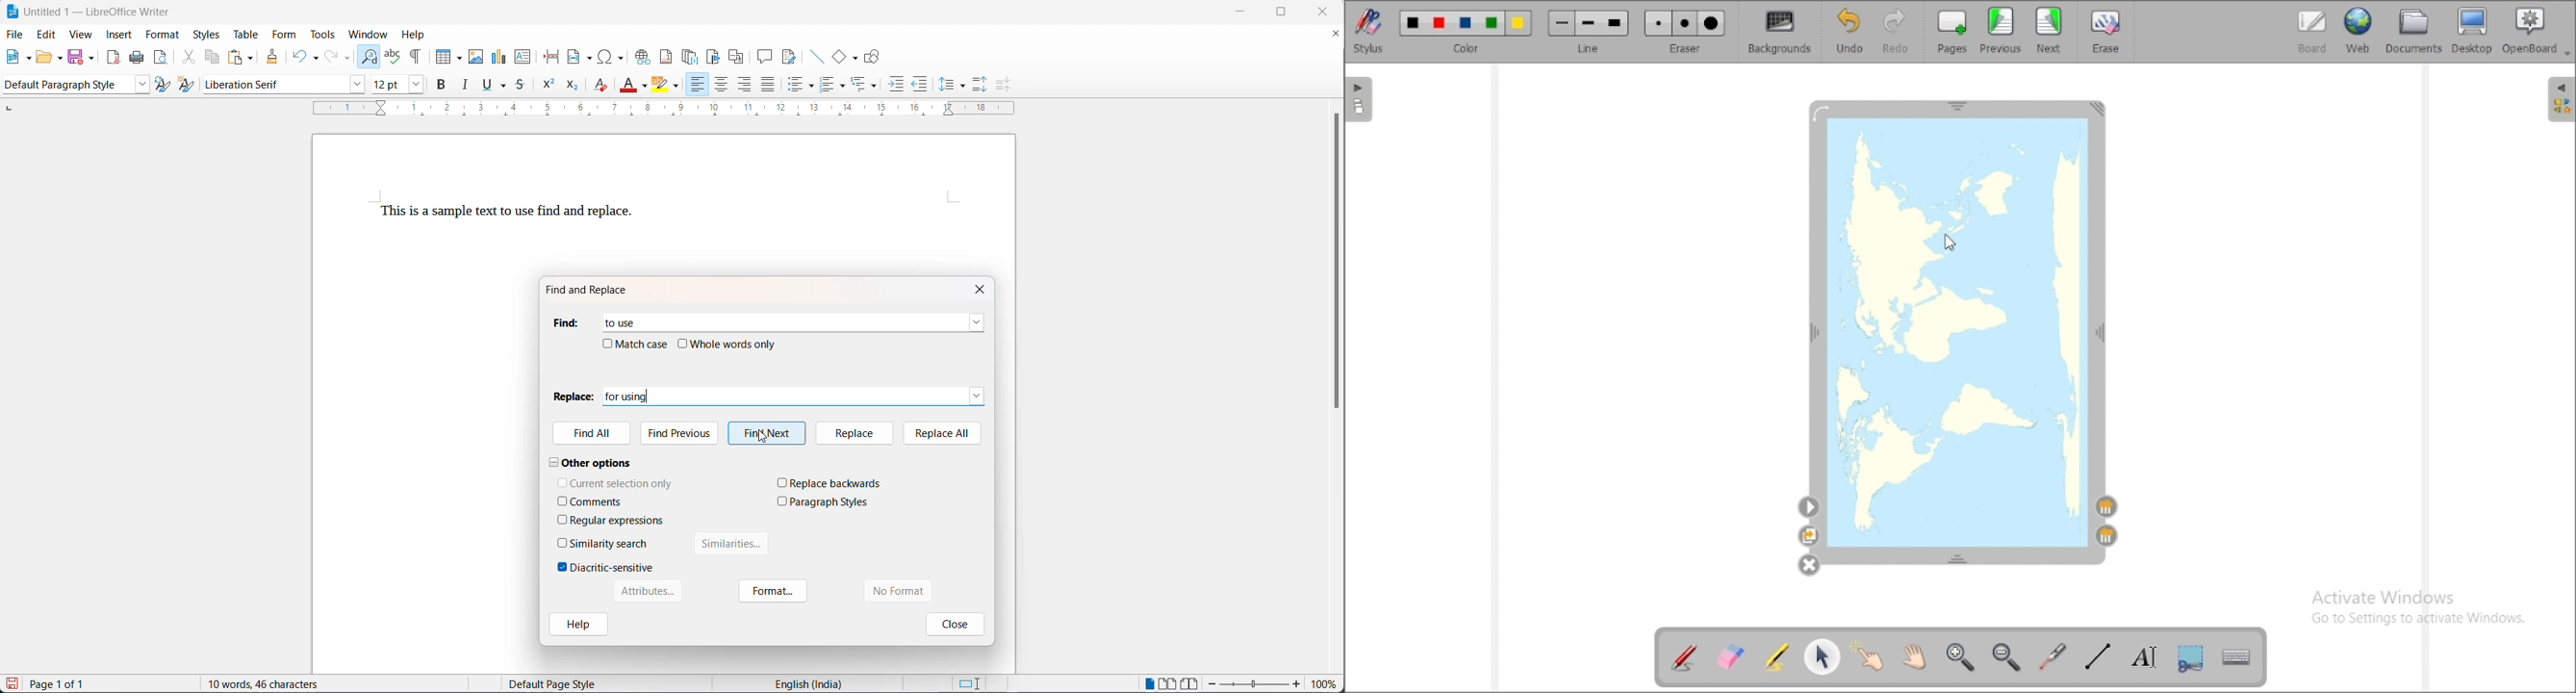 This screenshot has height=700, width=2576. What do you see at coordinates (783, 501) in the screenshot?
I see `checkbox` at bounding box center [783, 501].